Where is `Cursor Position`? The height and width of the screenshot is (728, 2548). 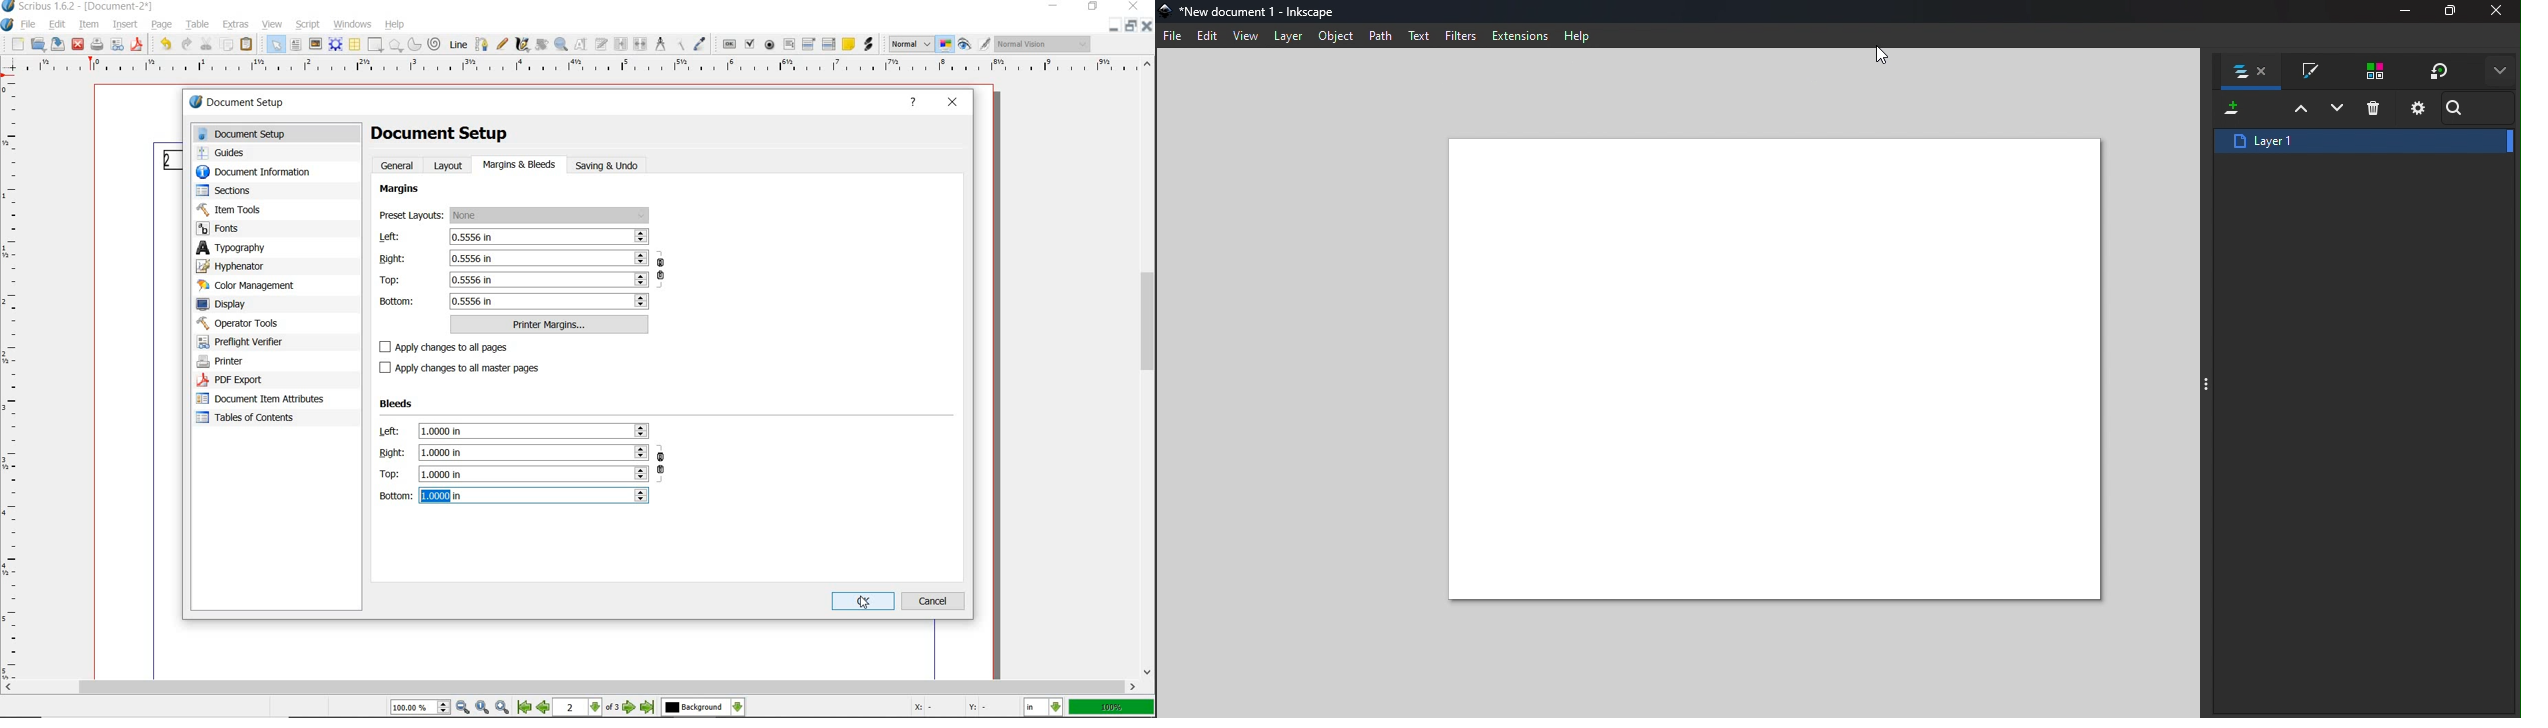 Cursor Position is located at coordinates (864, 603).